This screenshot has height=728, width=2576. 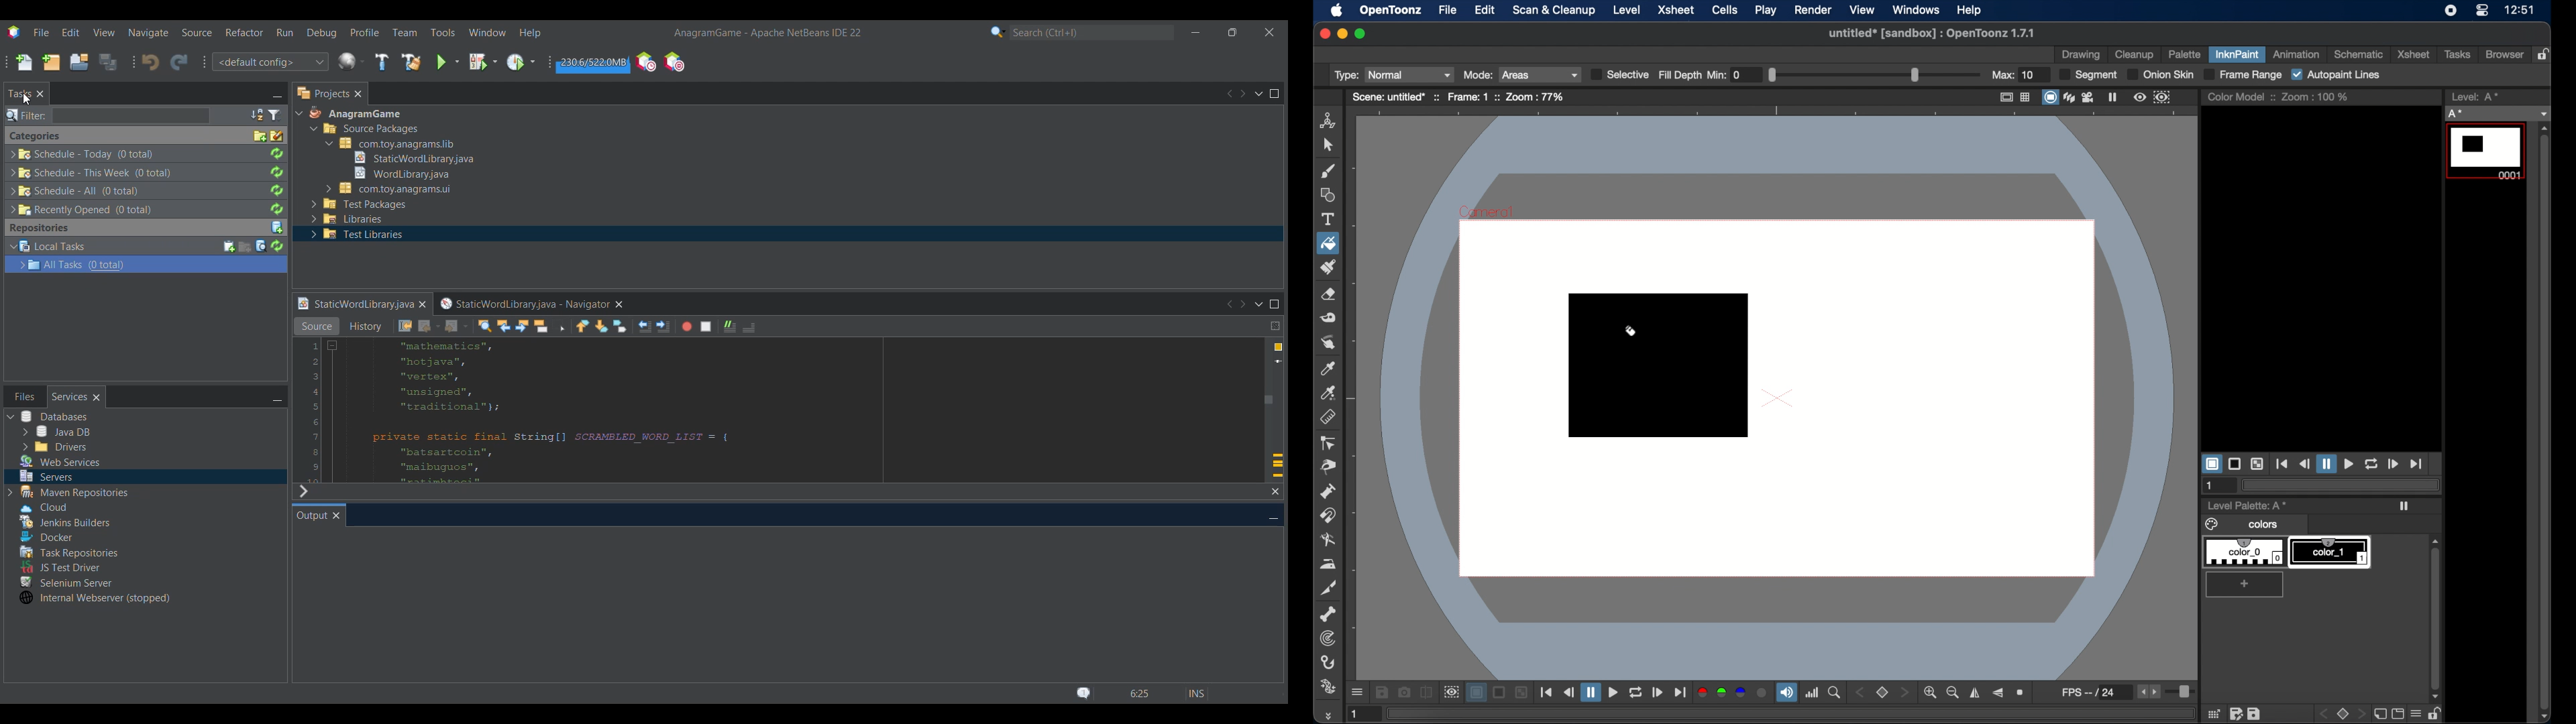 I want to click on more options, so click(x=1357, y=693).